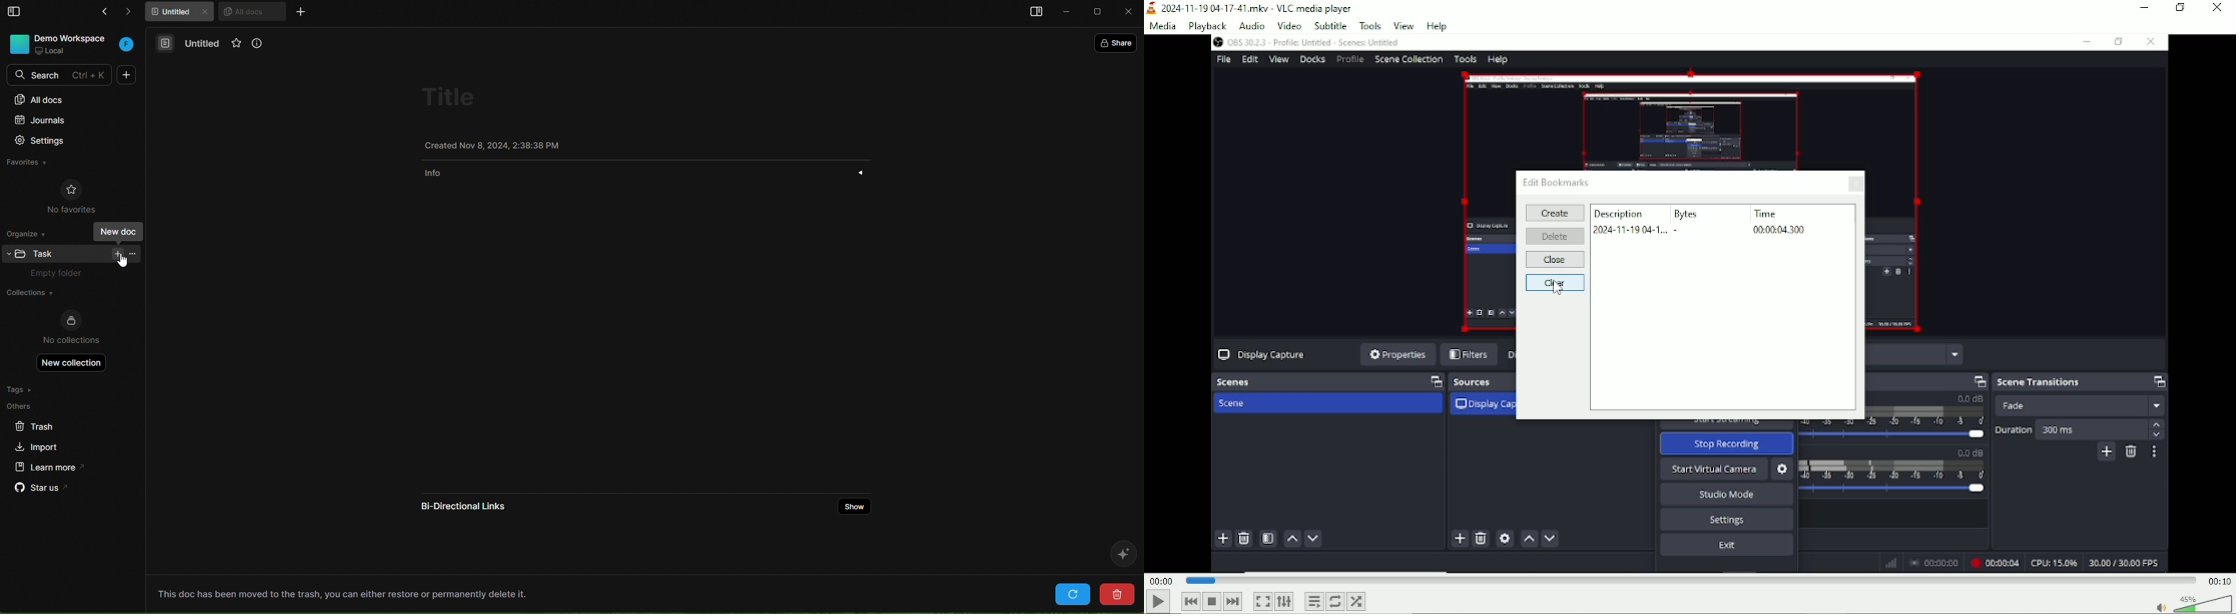 This screenshot has height=616, width=2240. Describe the element at coordinates (51, 51) in the screenshot. I see `local` at that location.